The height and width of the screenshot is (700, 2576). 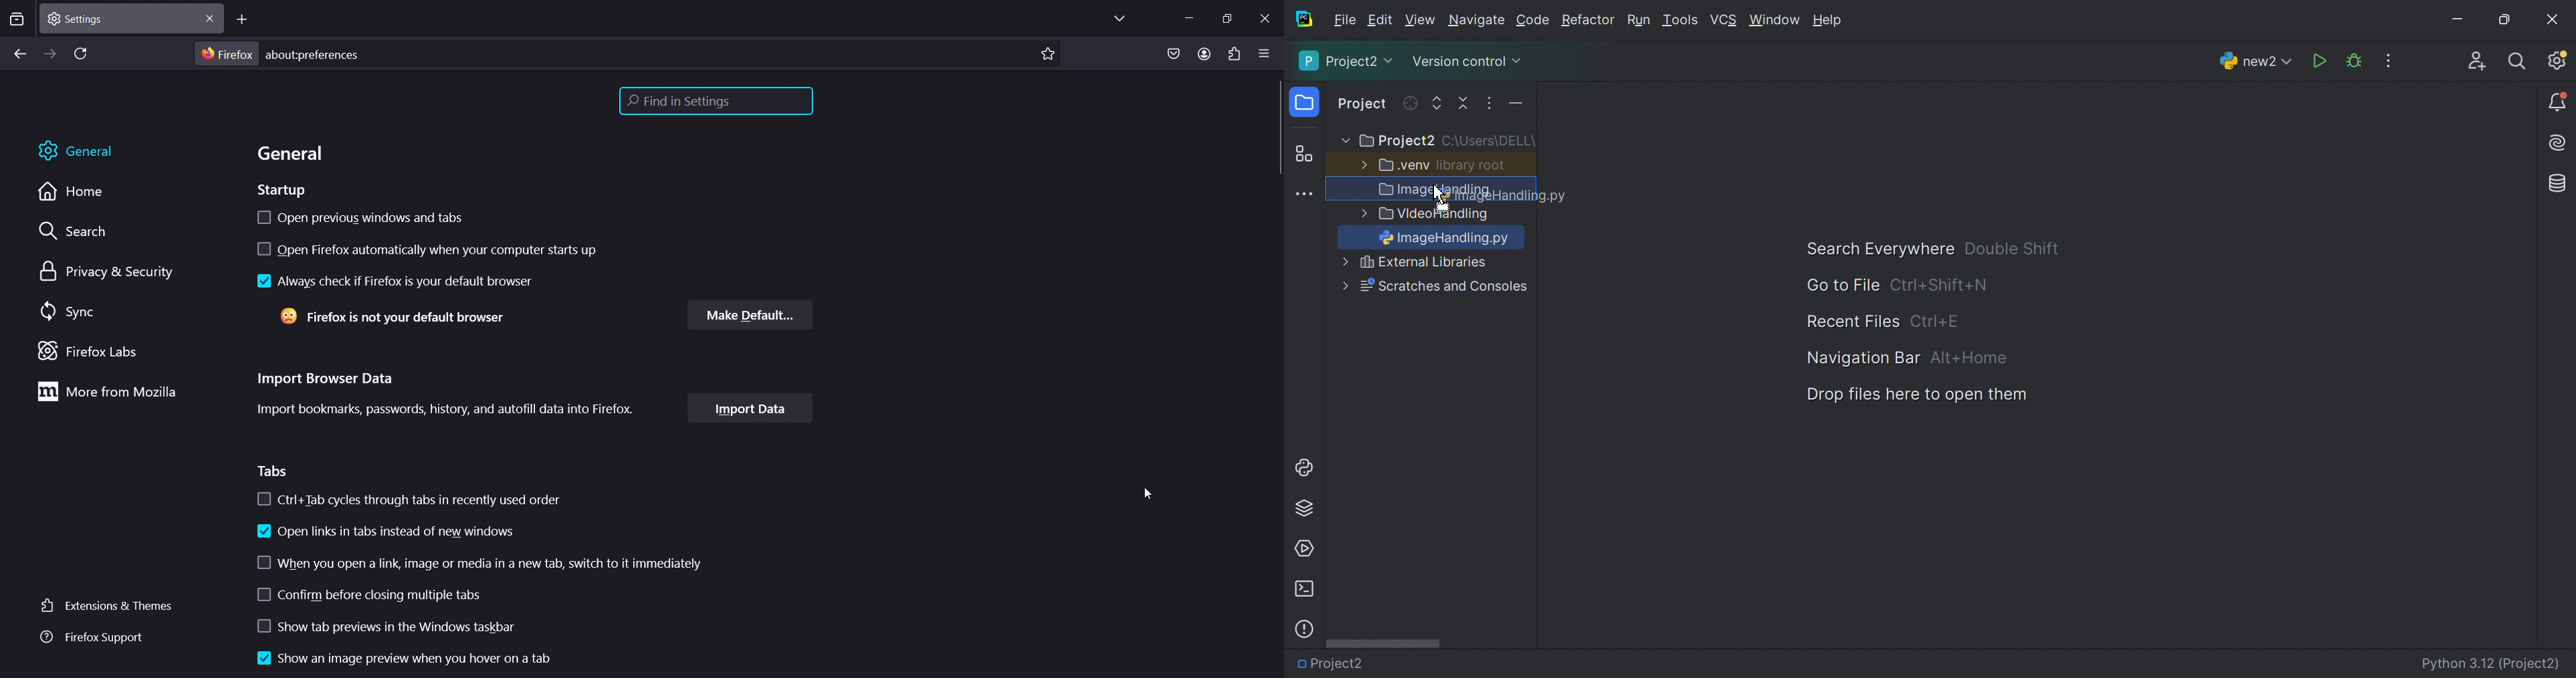 I want to click on startup, so click(x=282, y=189).